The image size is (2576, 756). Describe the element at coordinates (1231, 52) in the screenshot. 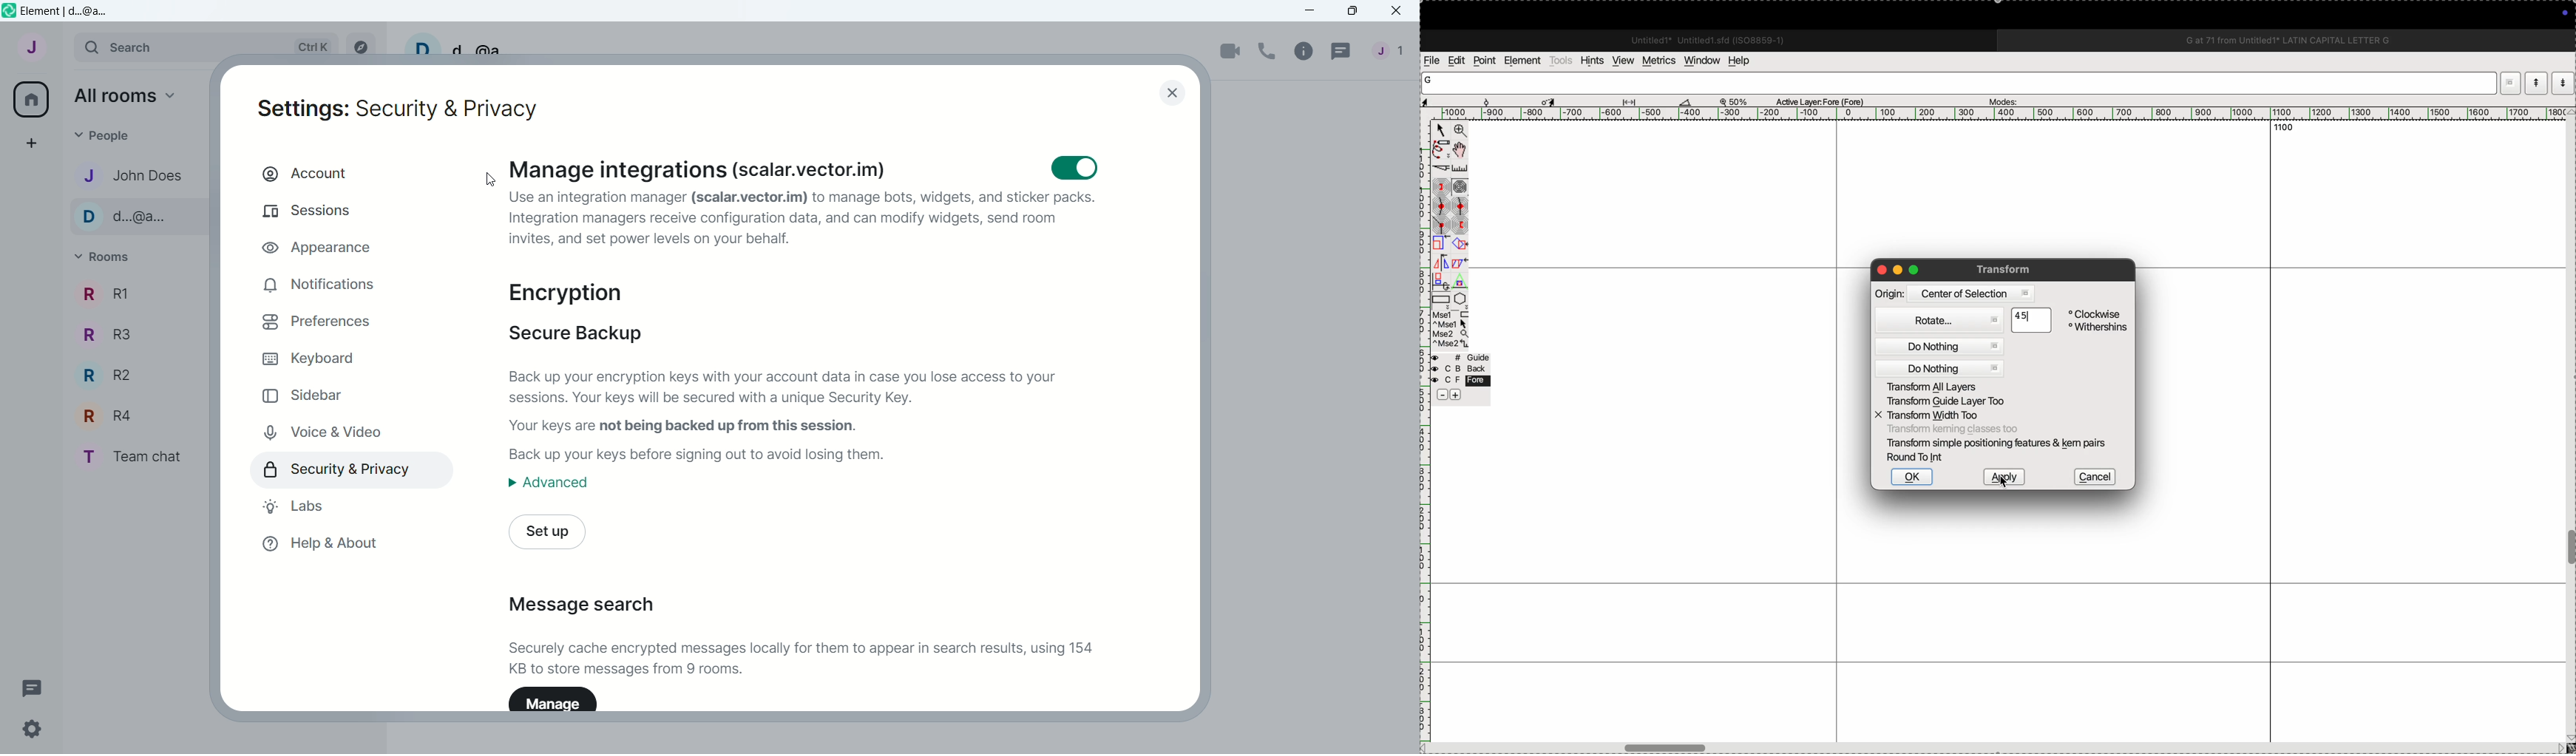

I see `video call` at that location.